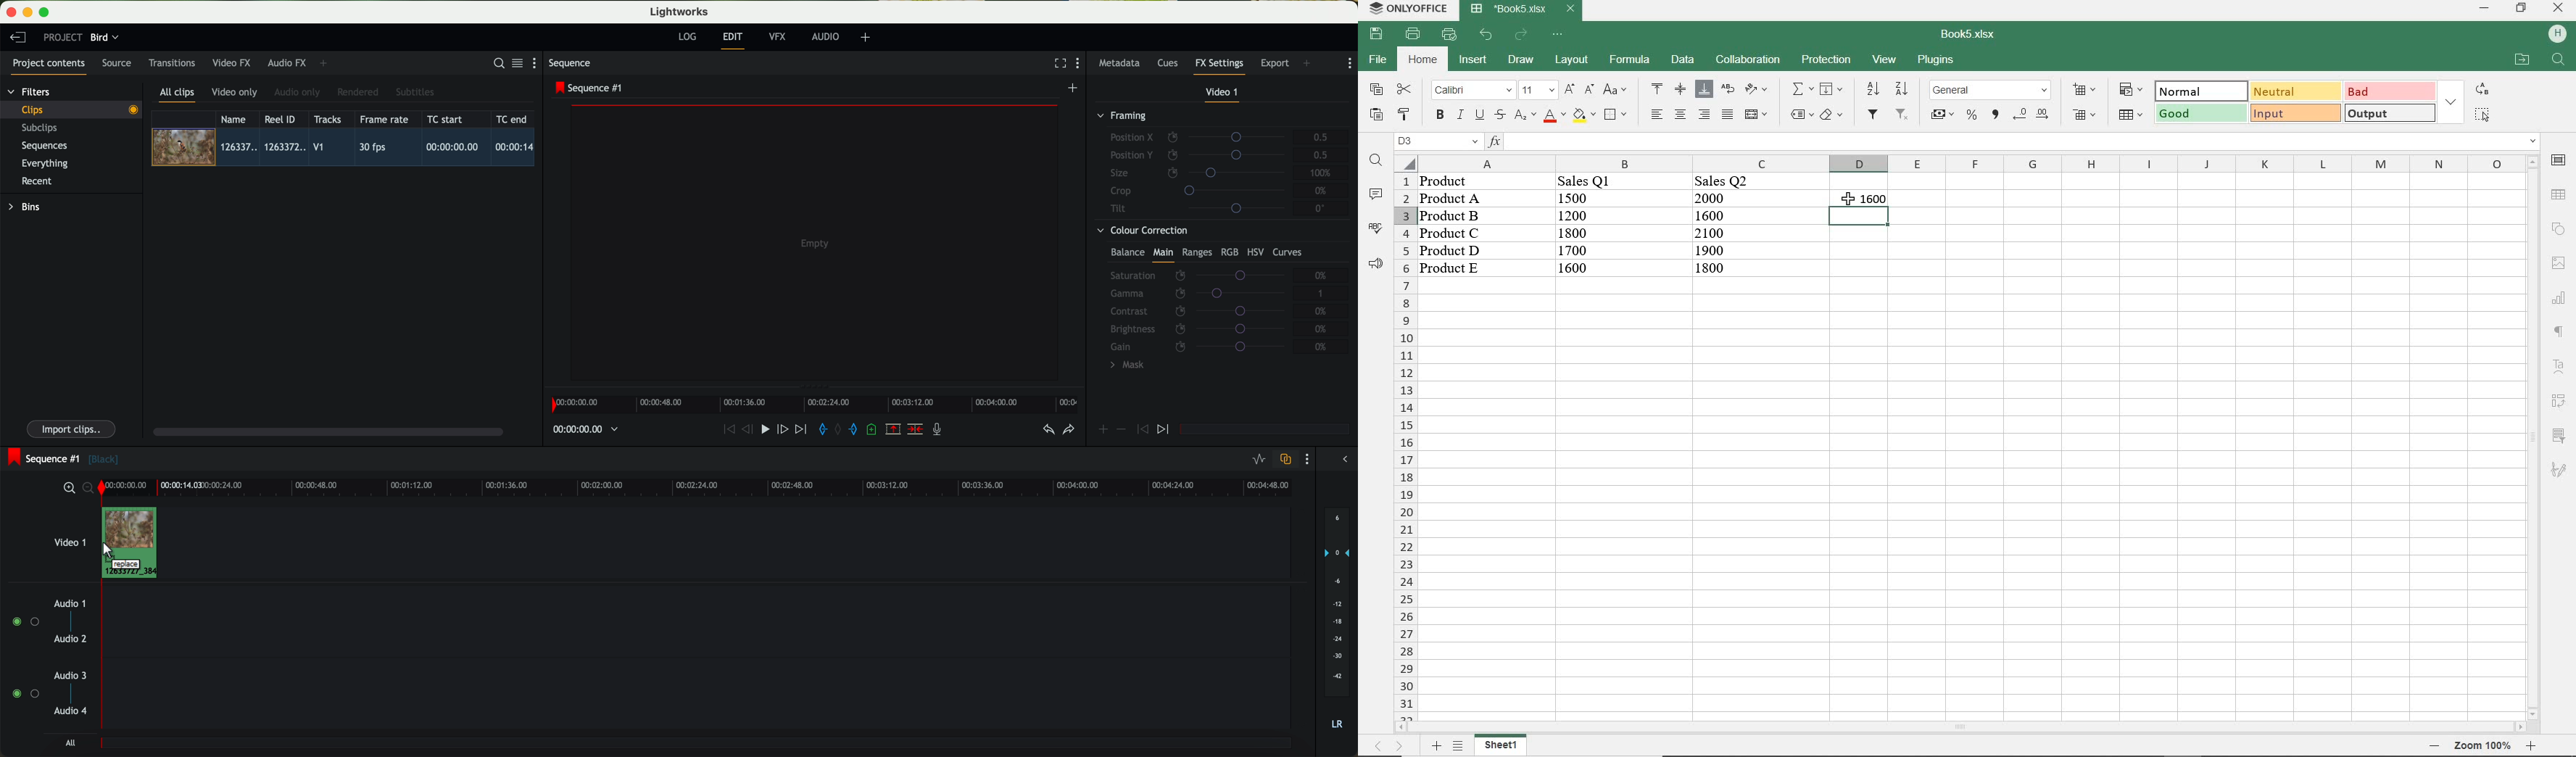  I want to click on decrement font size, so click(1588, 89).